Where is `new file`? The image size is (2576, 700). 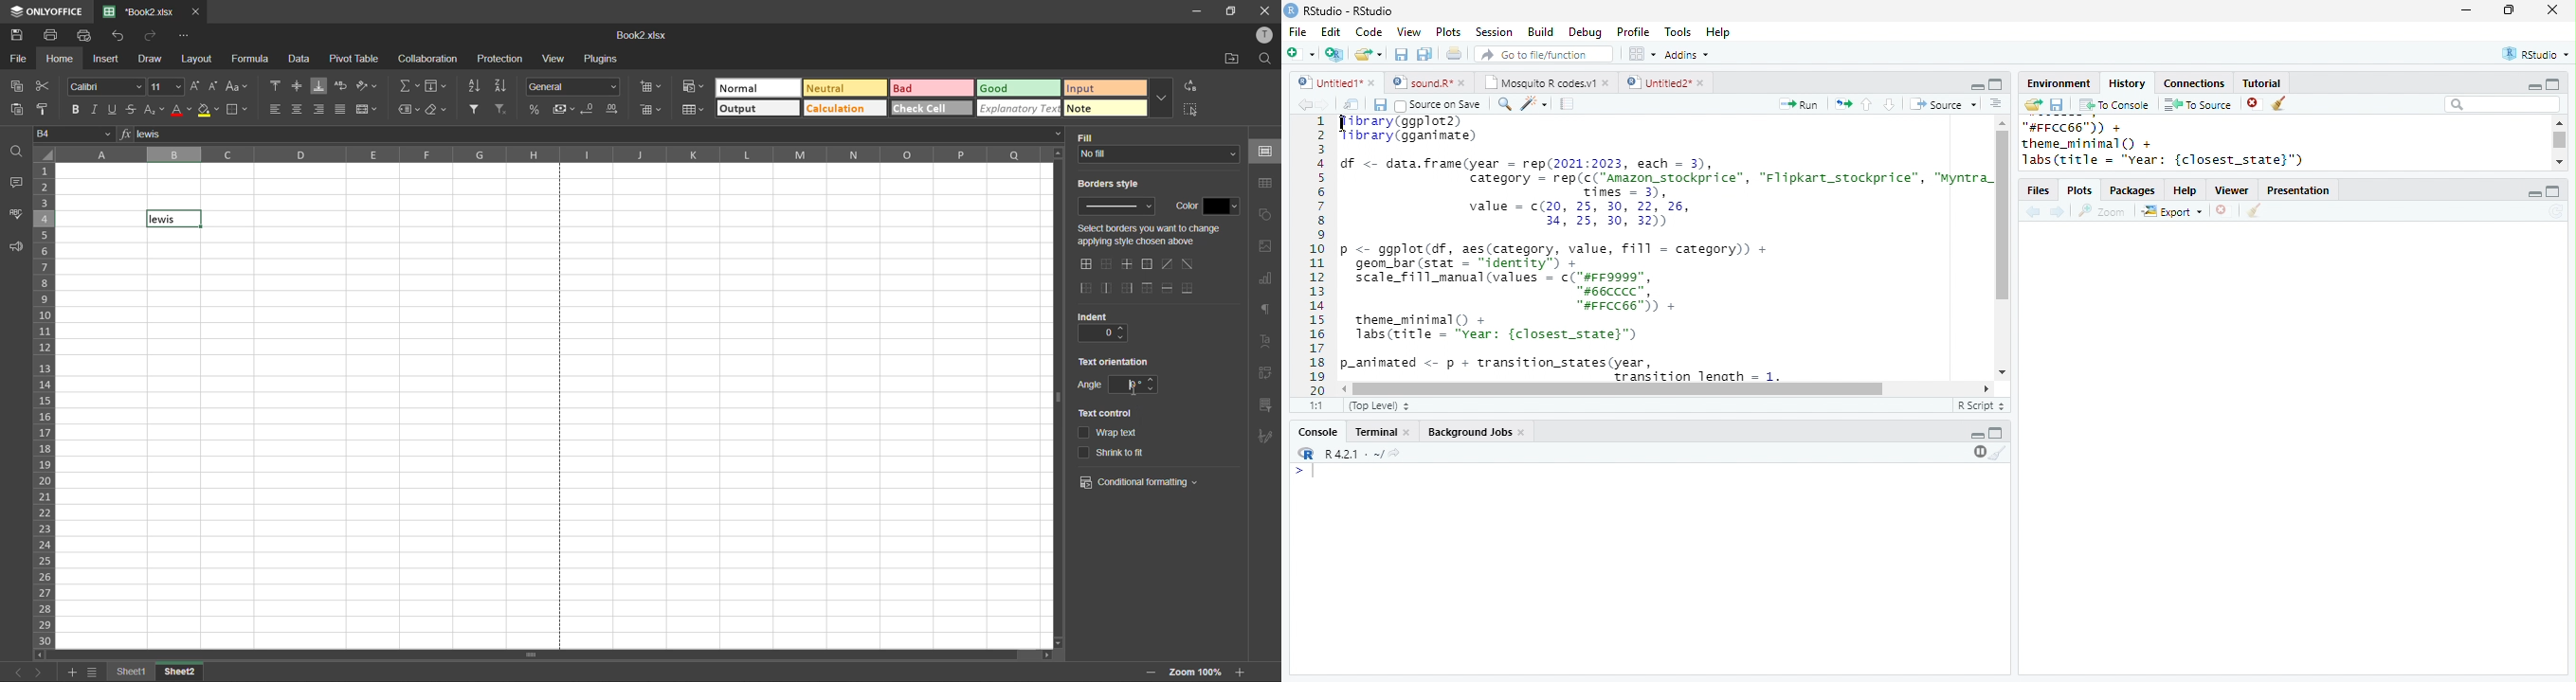 new file is located at coordinates (1300, 54).